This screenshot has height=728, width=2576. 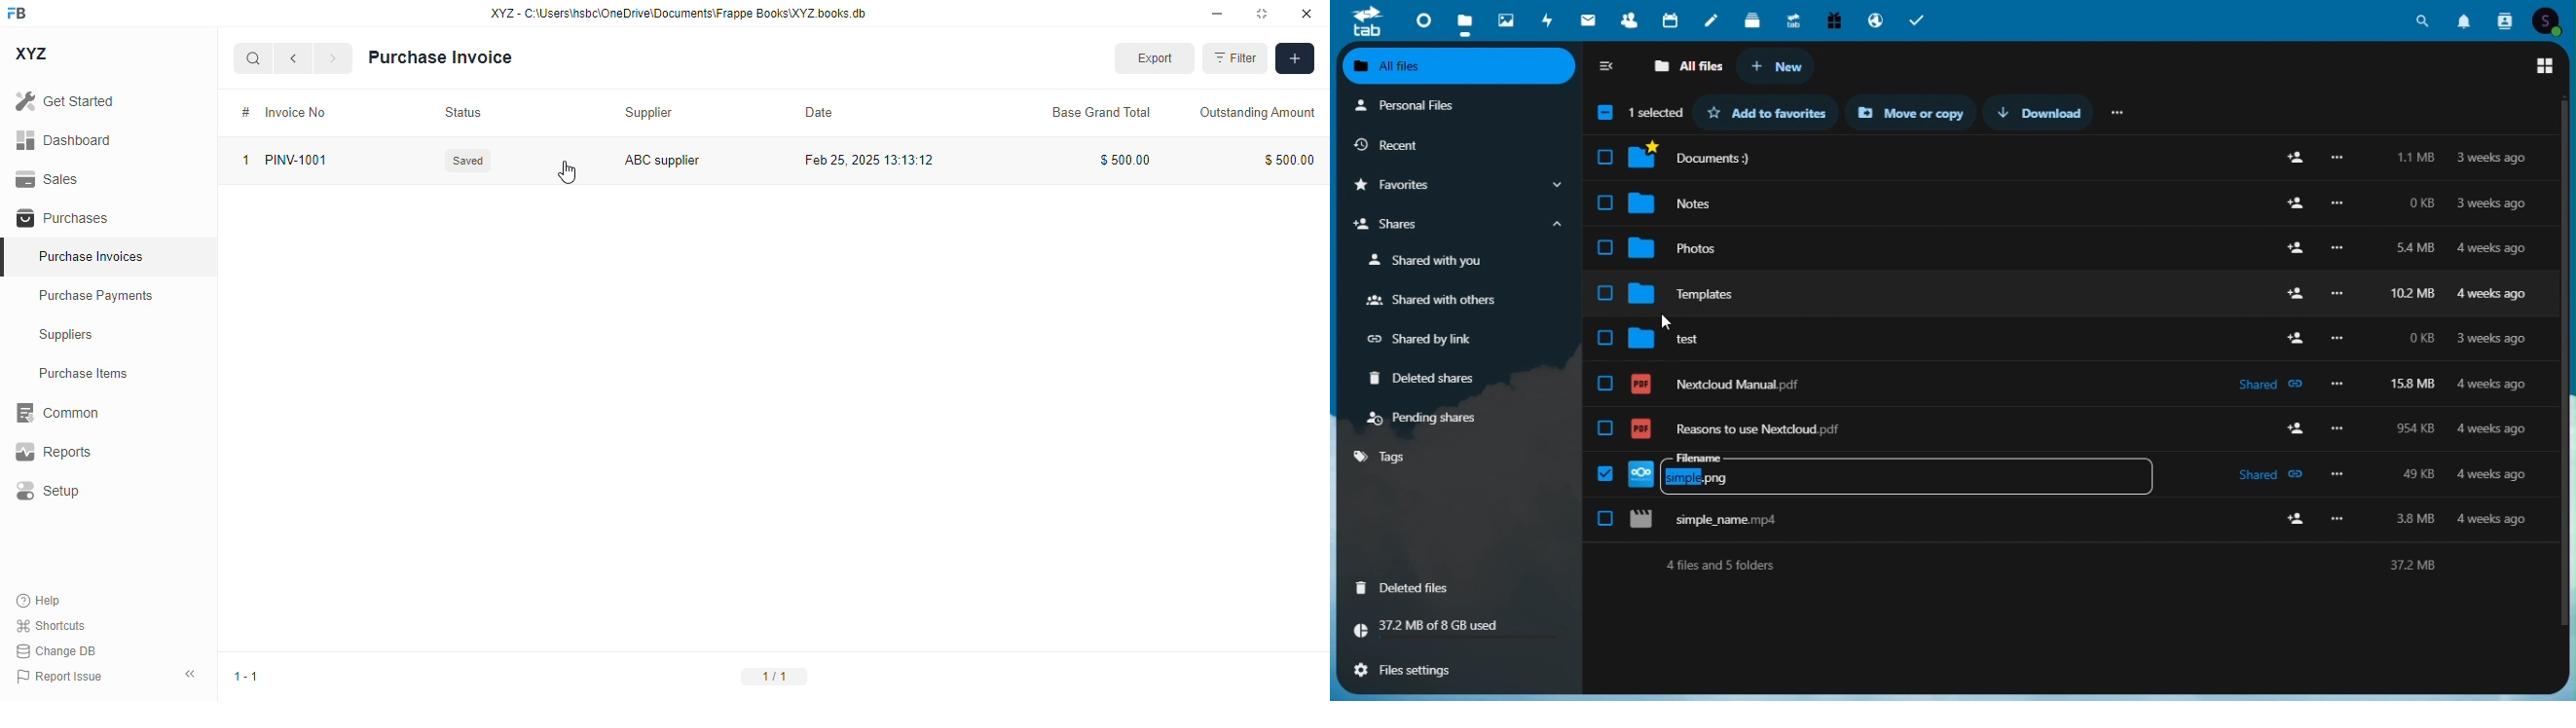 What do you see at coordinates (2071, 520) in the screenshot?
I see `simple_name.mp43.8MB 4 weeks ago` at bounding box center [2071, 520].